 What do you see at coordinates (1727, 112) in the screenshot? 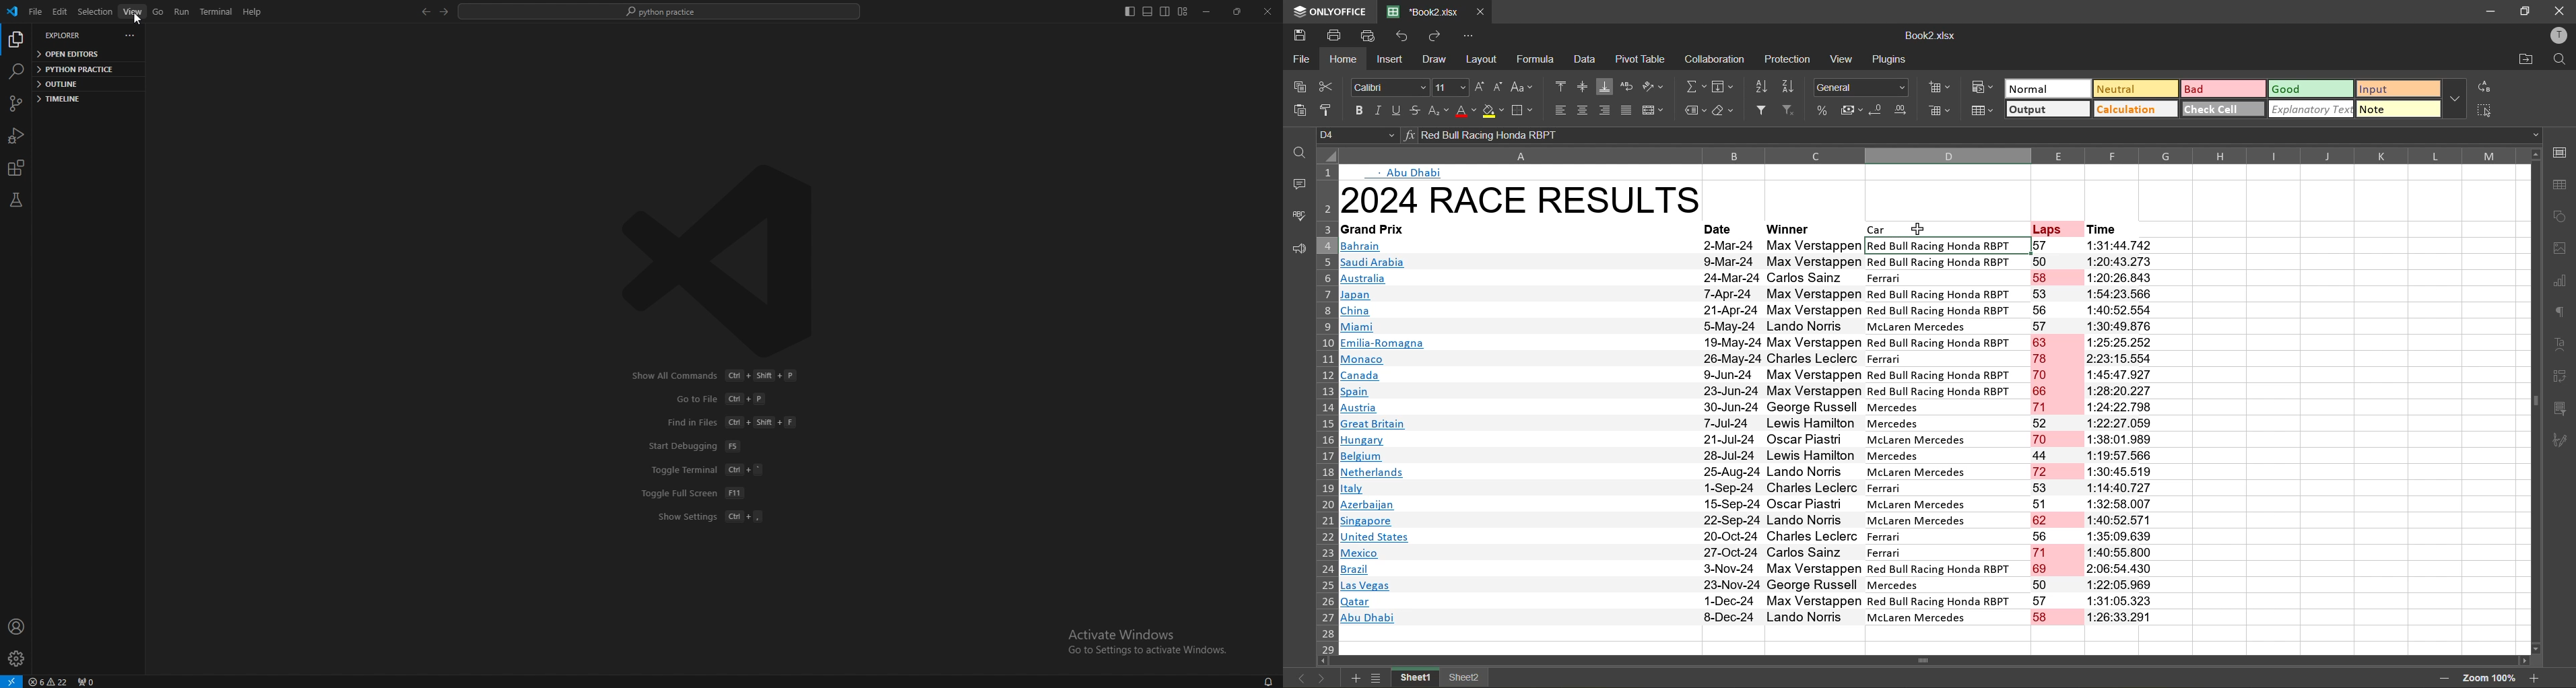
I see `clear` at bounding box center [1727, 112].